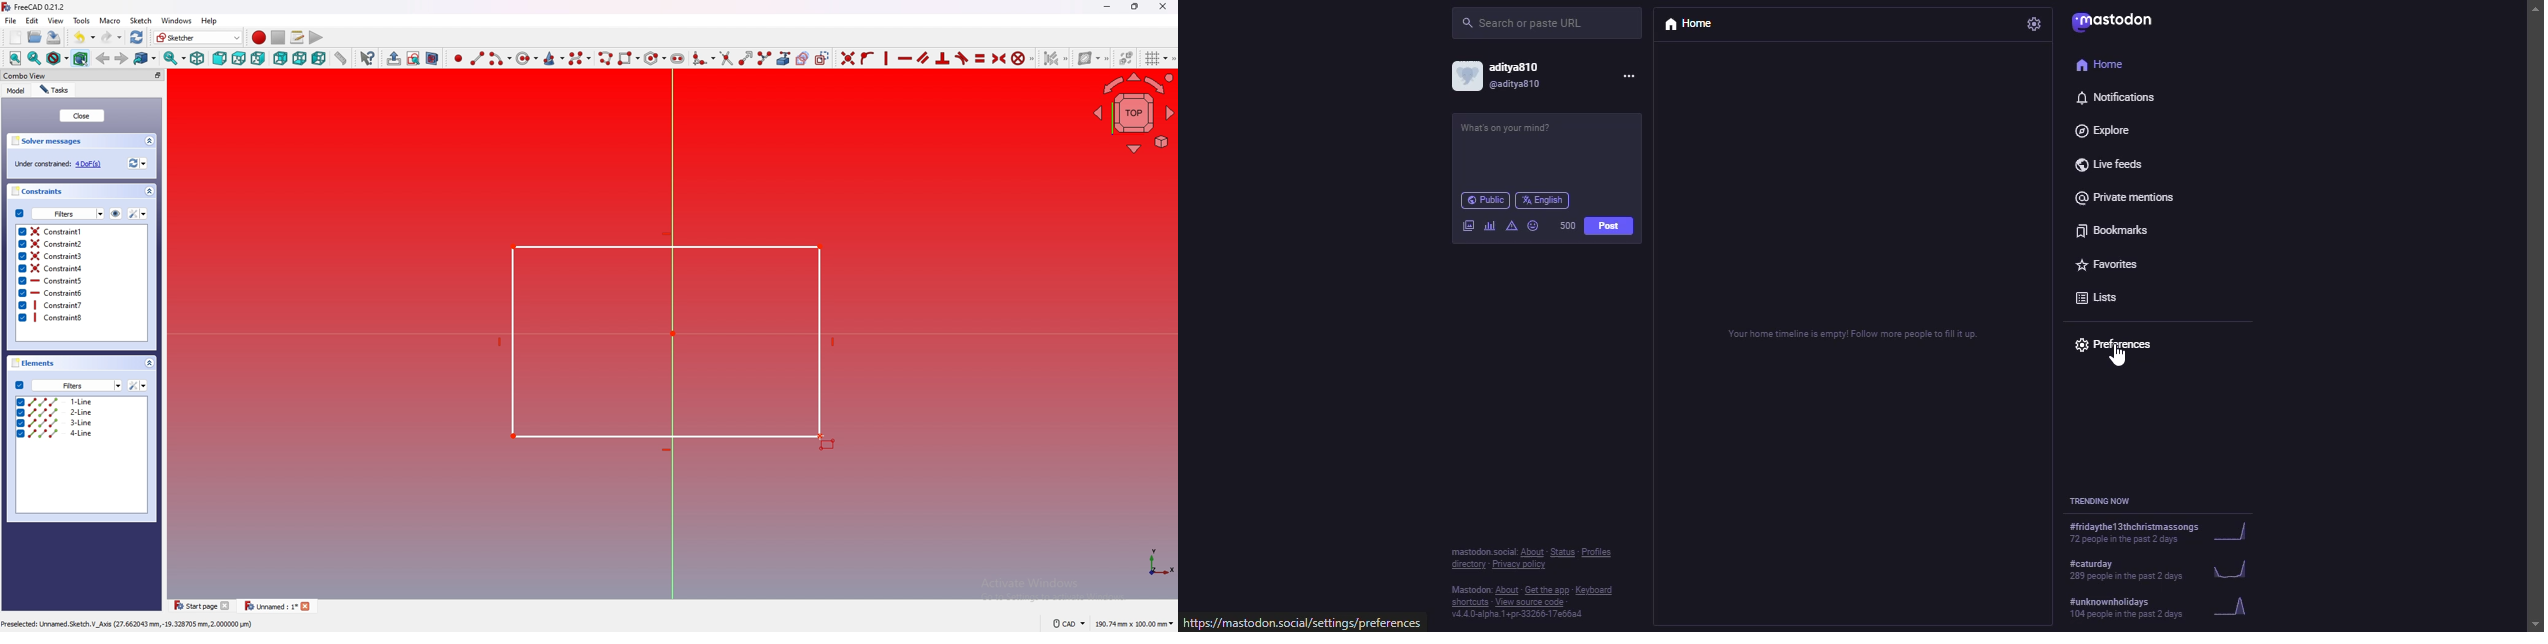 Image resolution: width=2548 pixels, height=644 pixels. I want to click on axis, so click(1159, 565).